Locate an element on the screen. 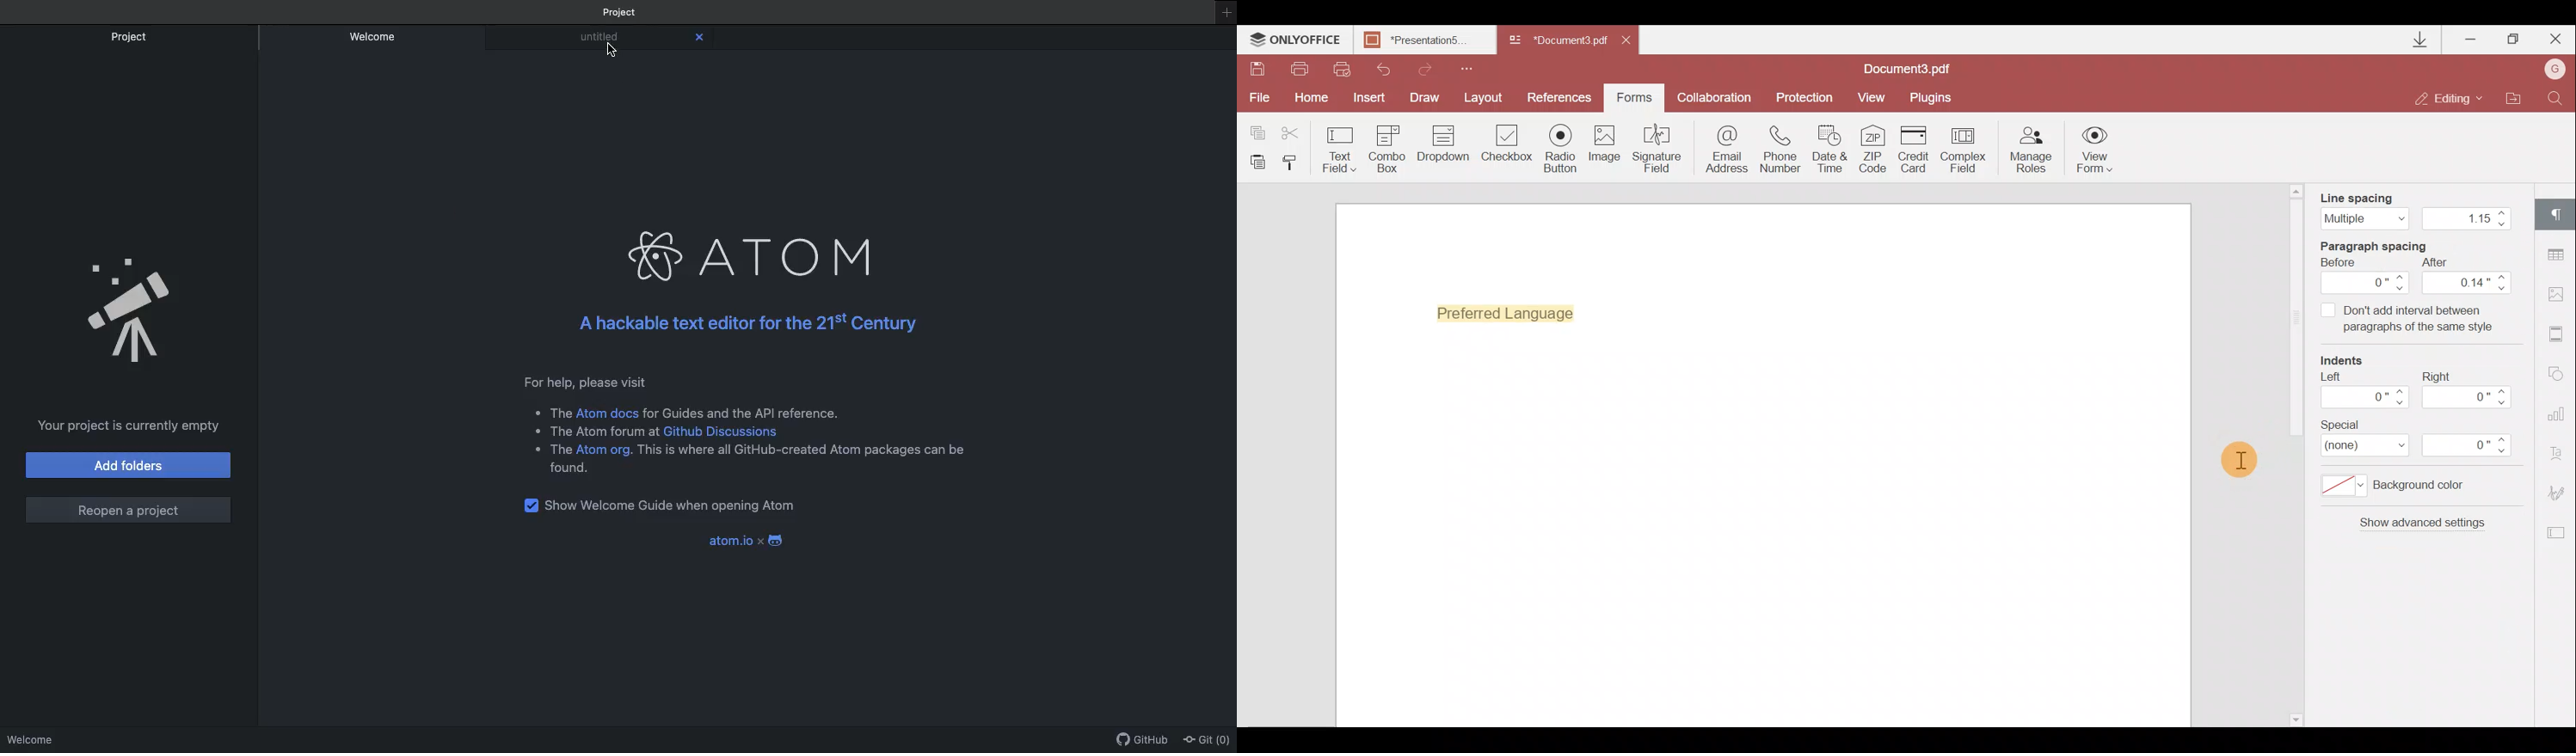 The width and height of the screenshot is (2576, 756). Radio button is located at coordinates (1561, 148).